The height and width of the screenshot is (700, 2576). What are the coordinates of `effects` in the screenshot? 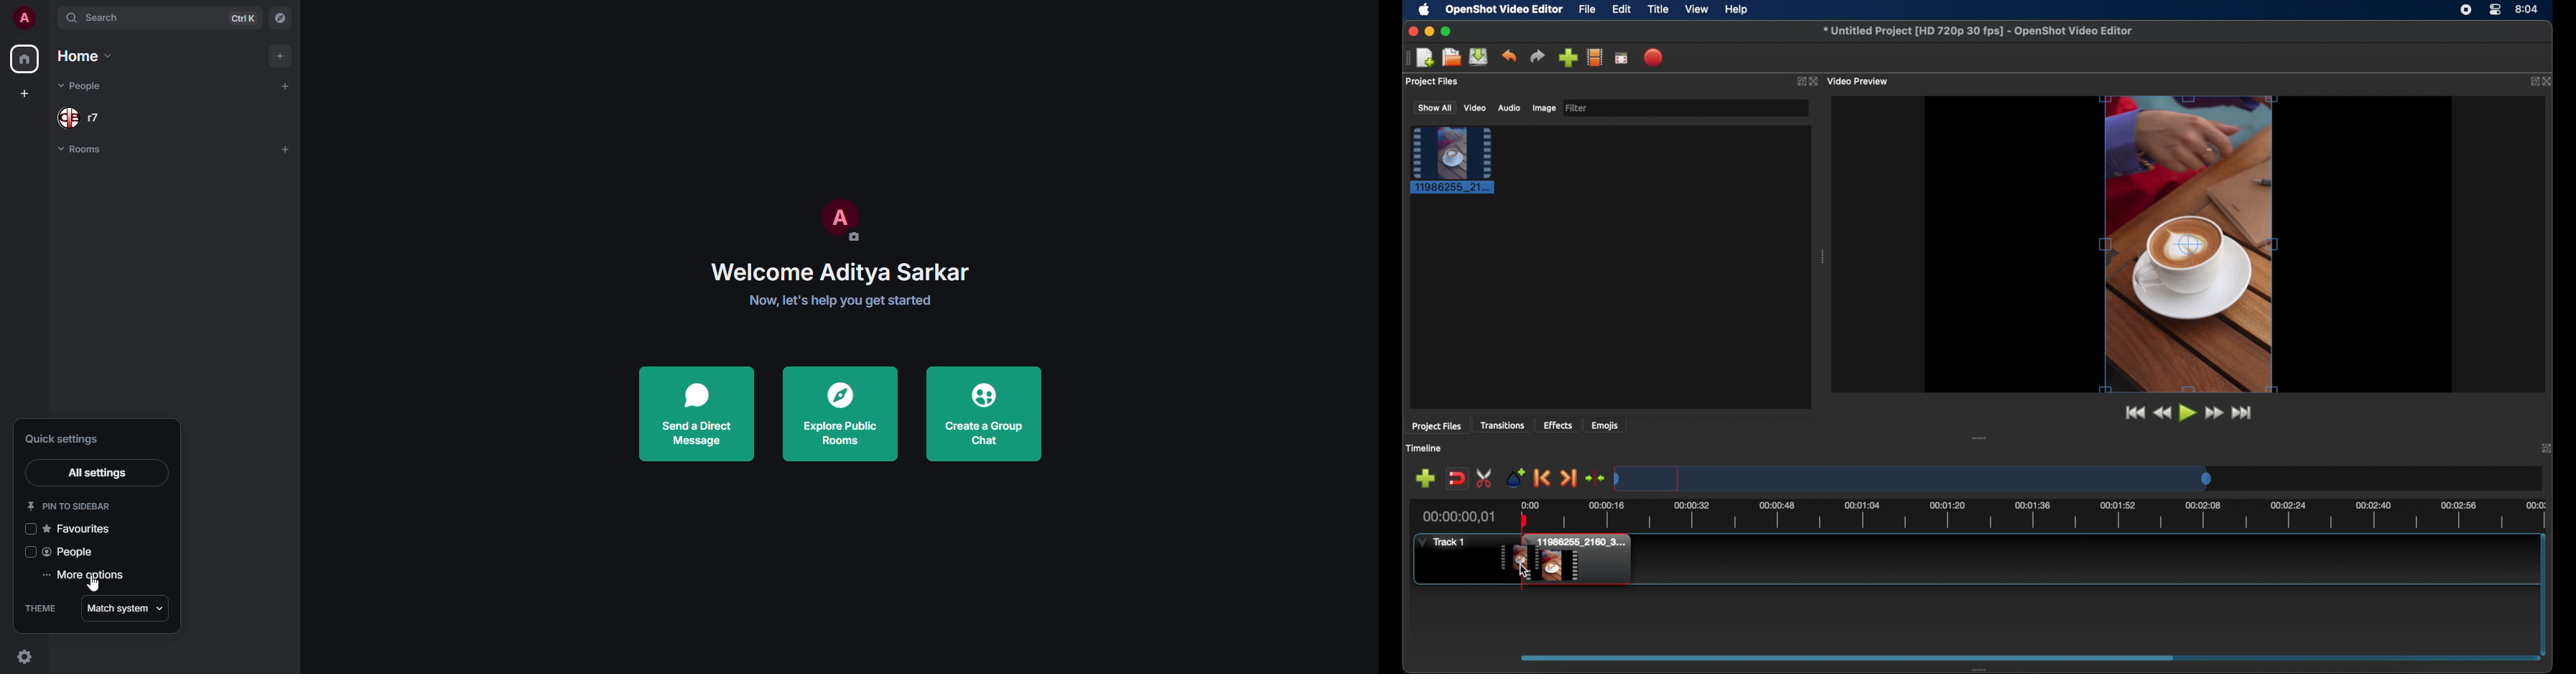 It's located at (1558, 424).